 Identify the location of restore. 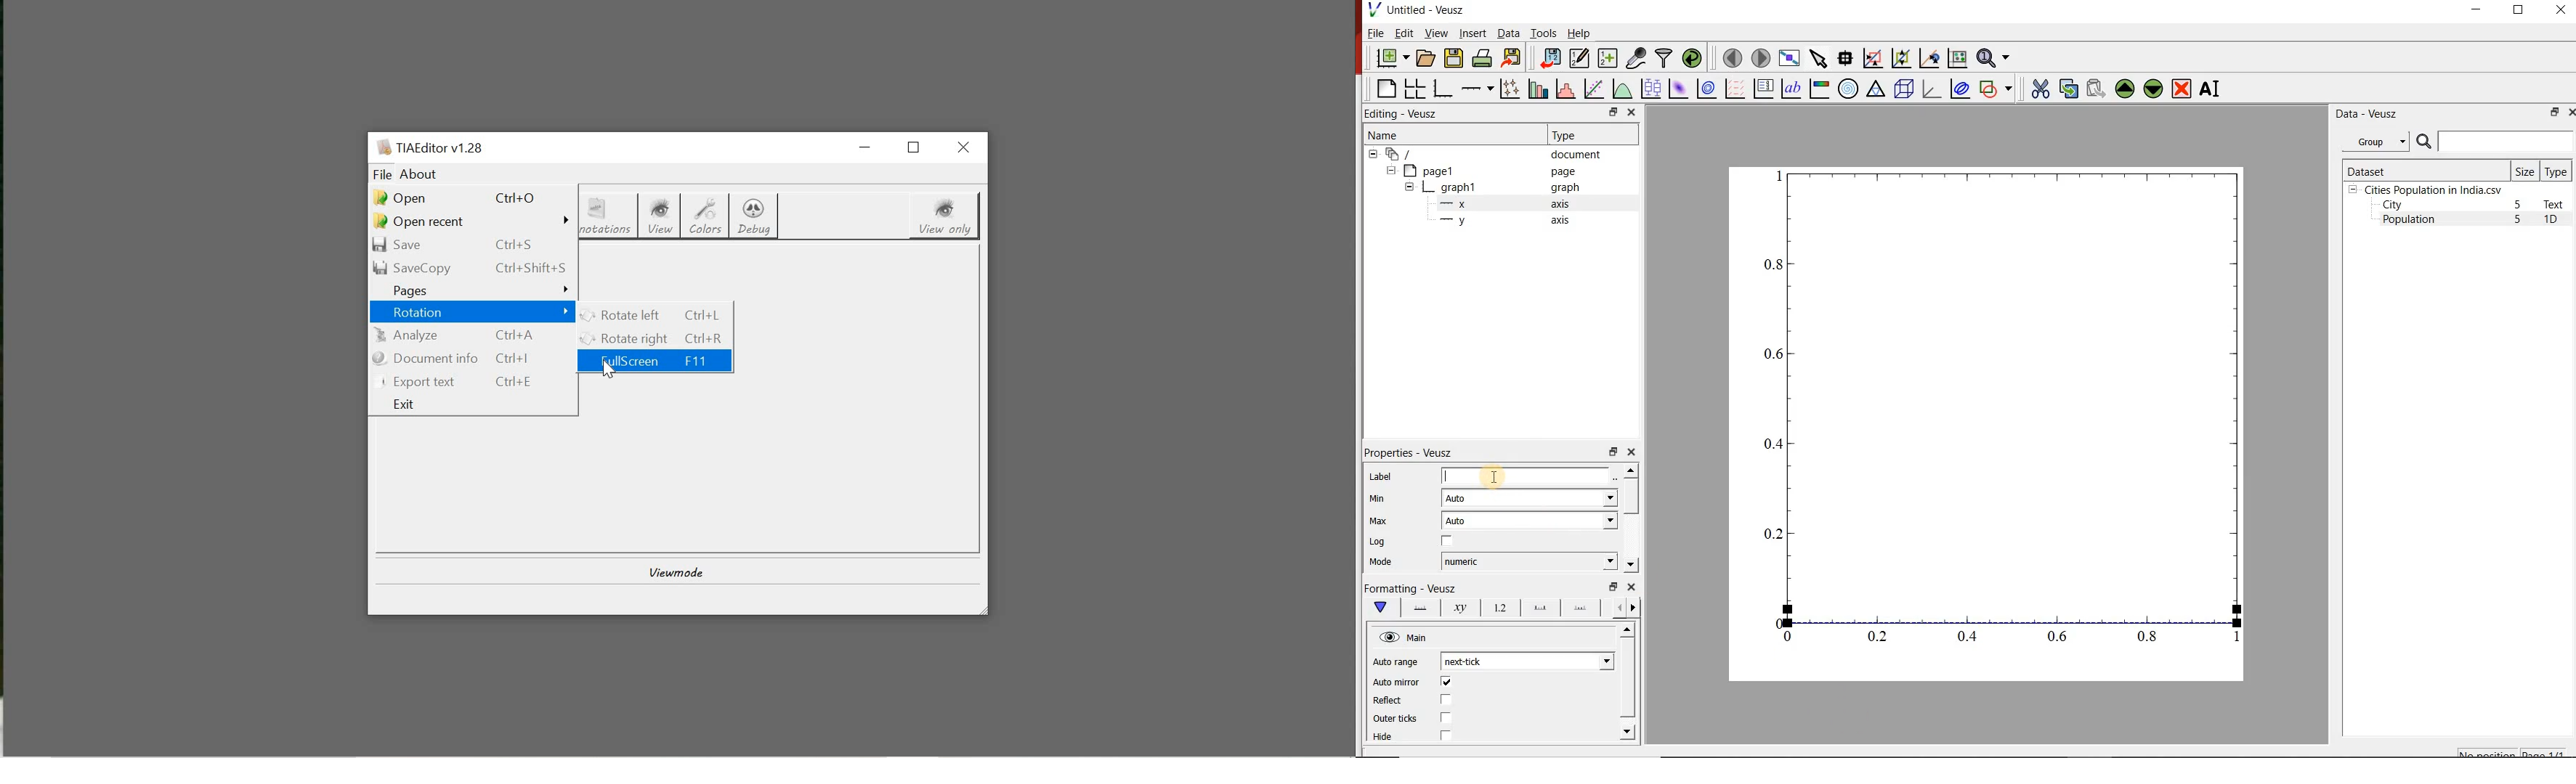
(2555, 112).